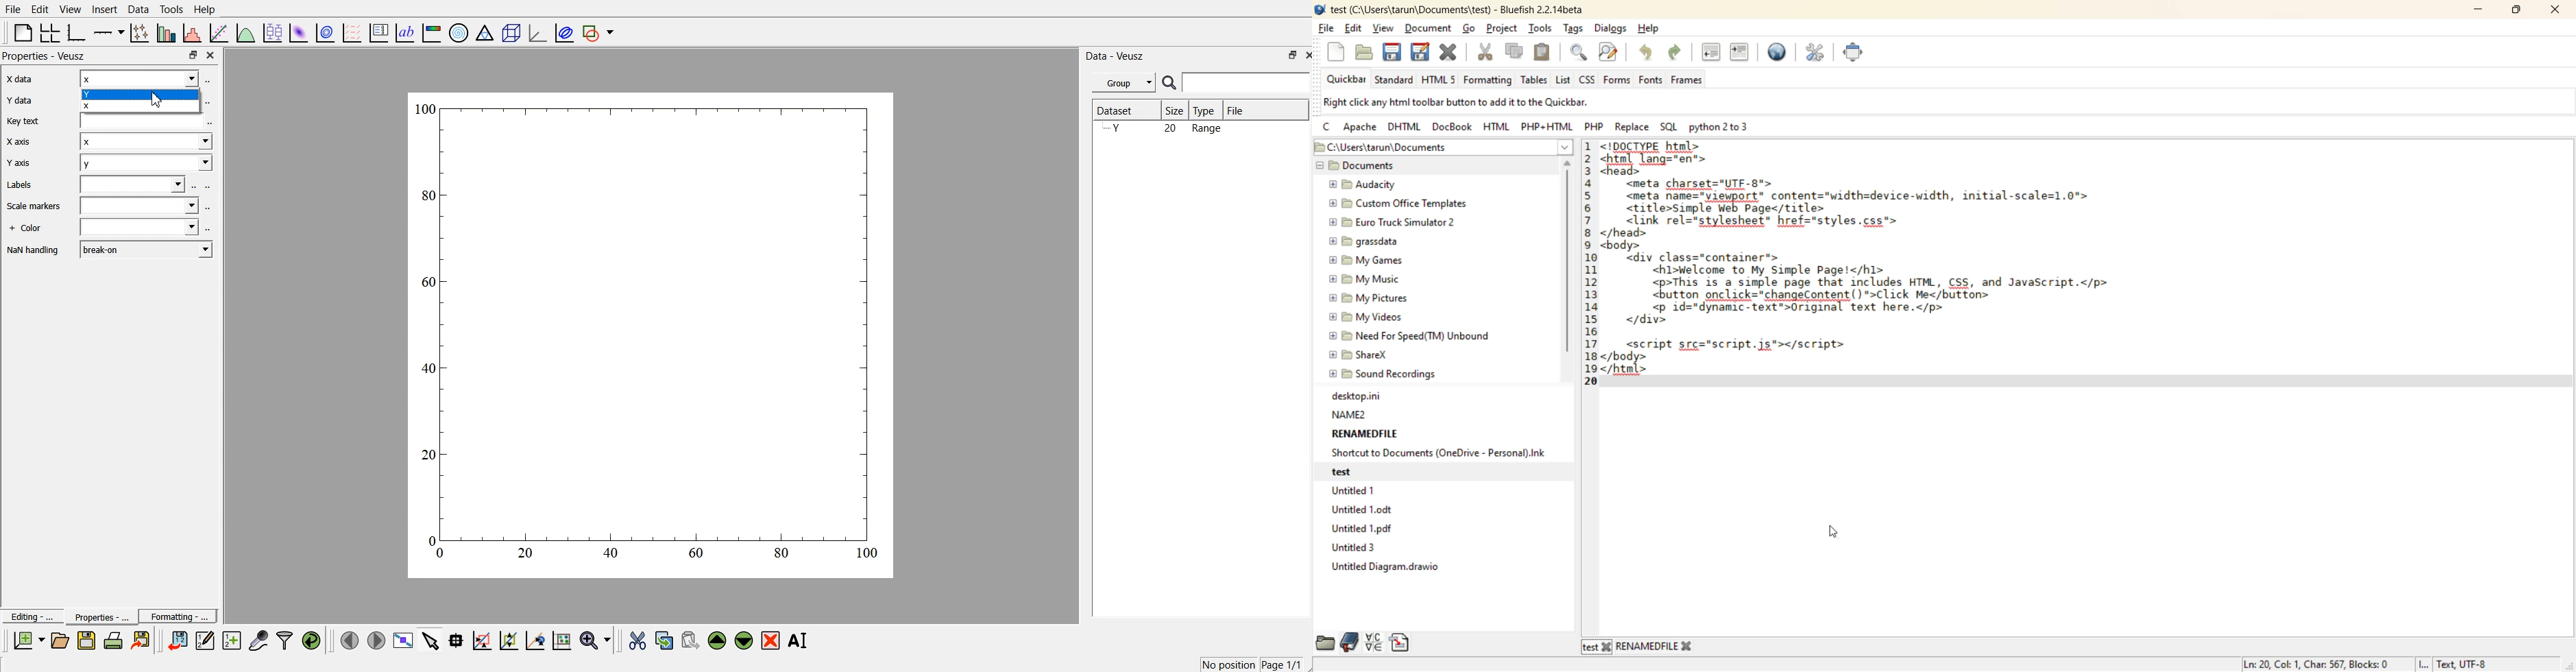  What do you see at coordinates (485, 32) in the screenshot?
I see `ternary graph` at bounding box center [485, 32].